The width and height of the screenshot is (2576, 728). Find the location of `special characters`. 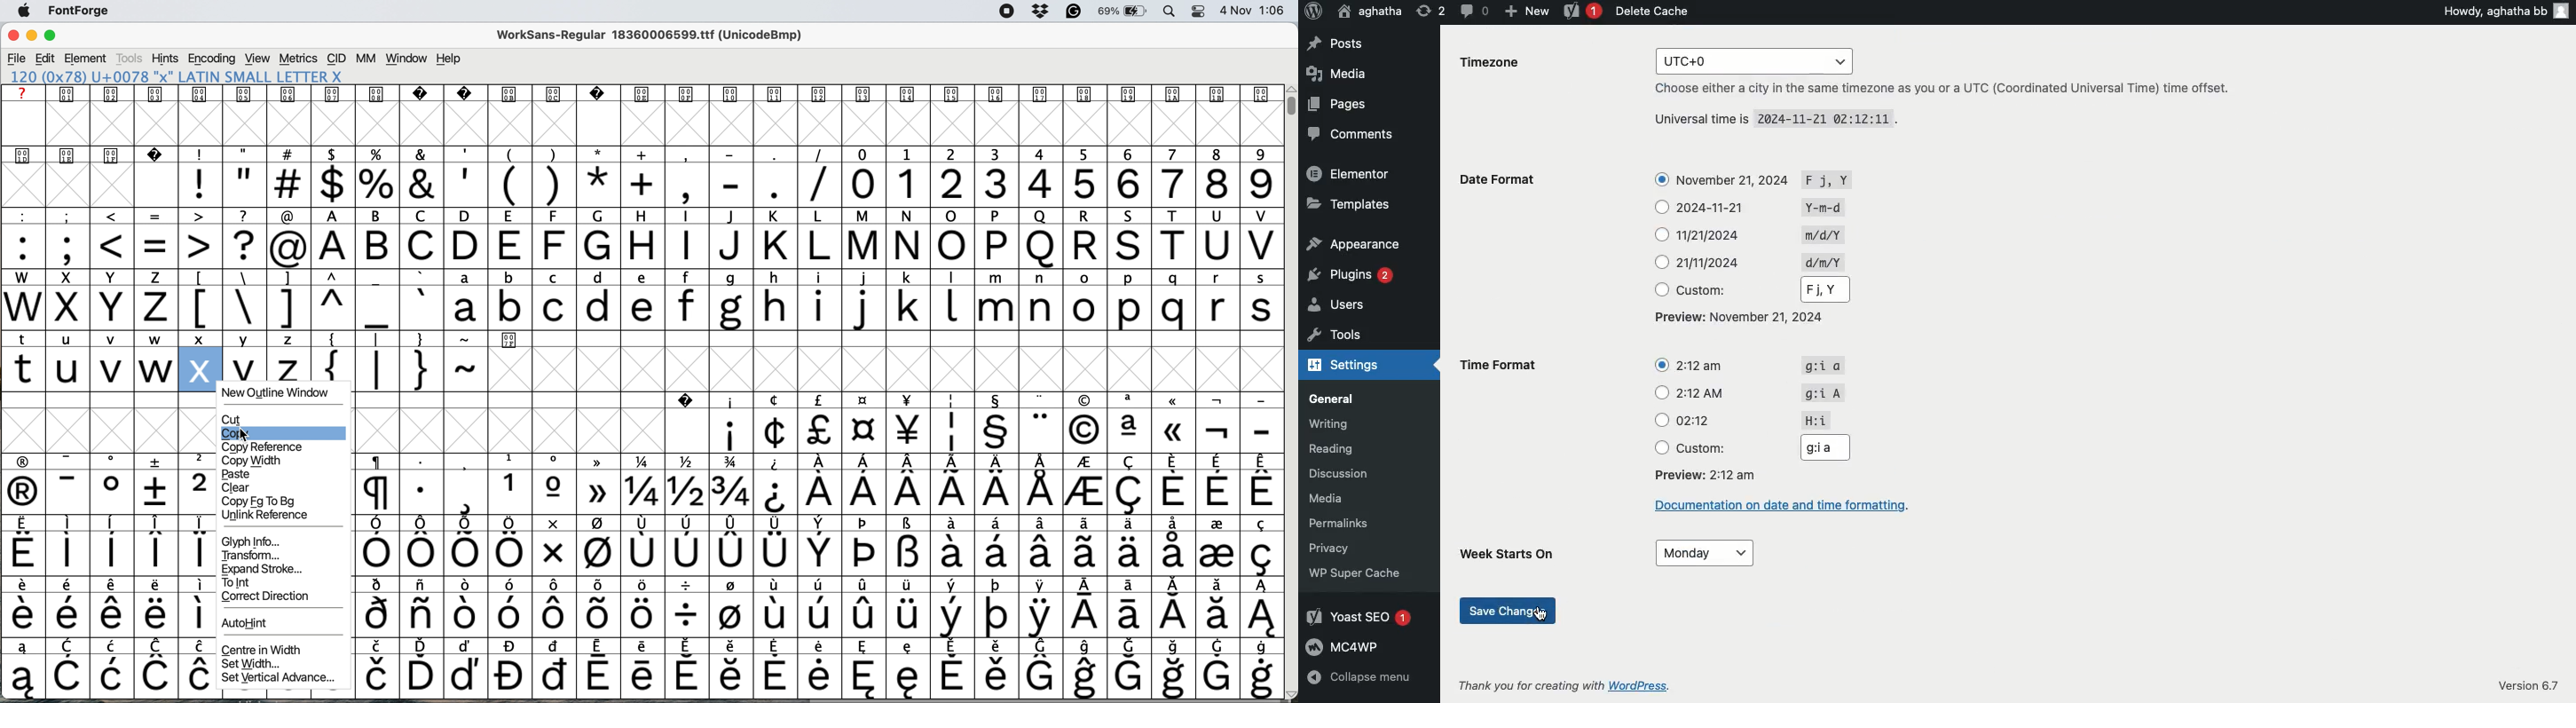

special characters is located at coordinates (307, 308).